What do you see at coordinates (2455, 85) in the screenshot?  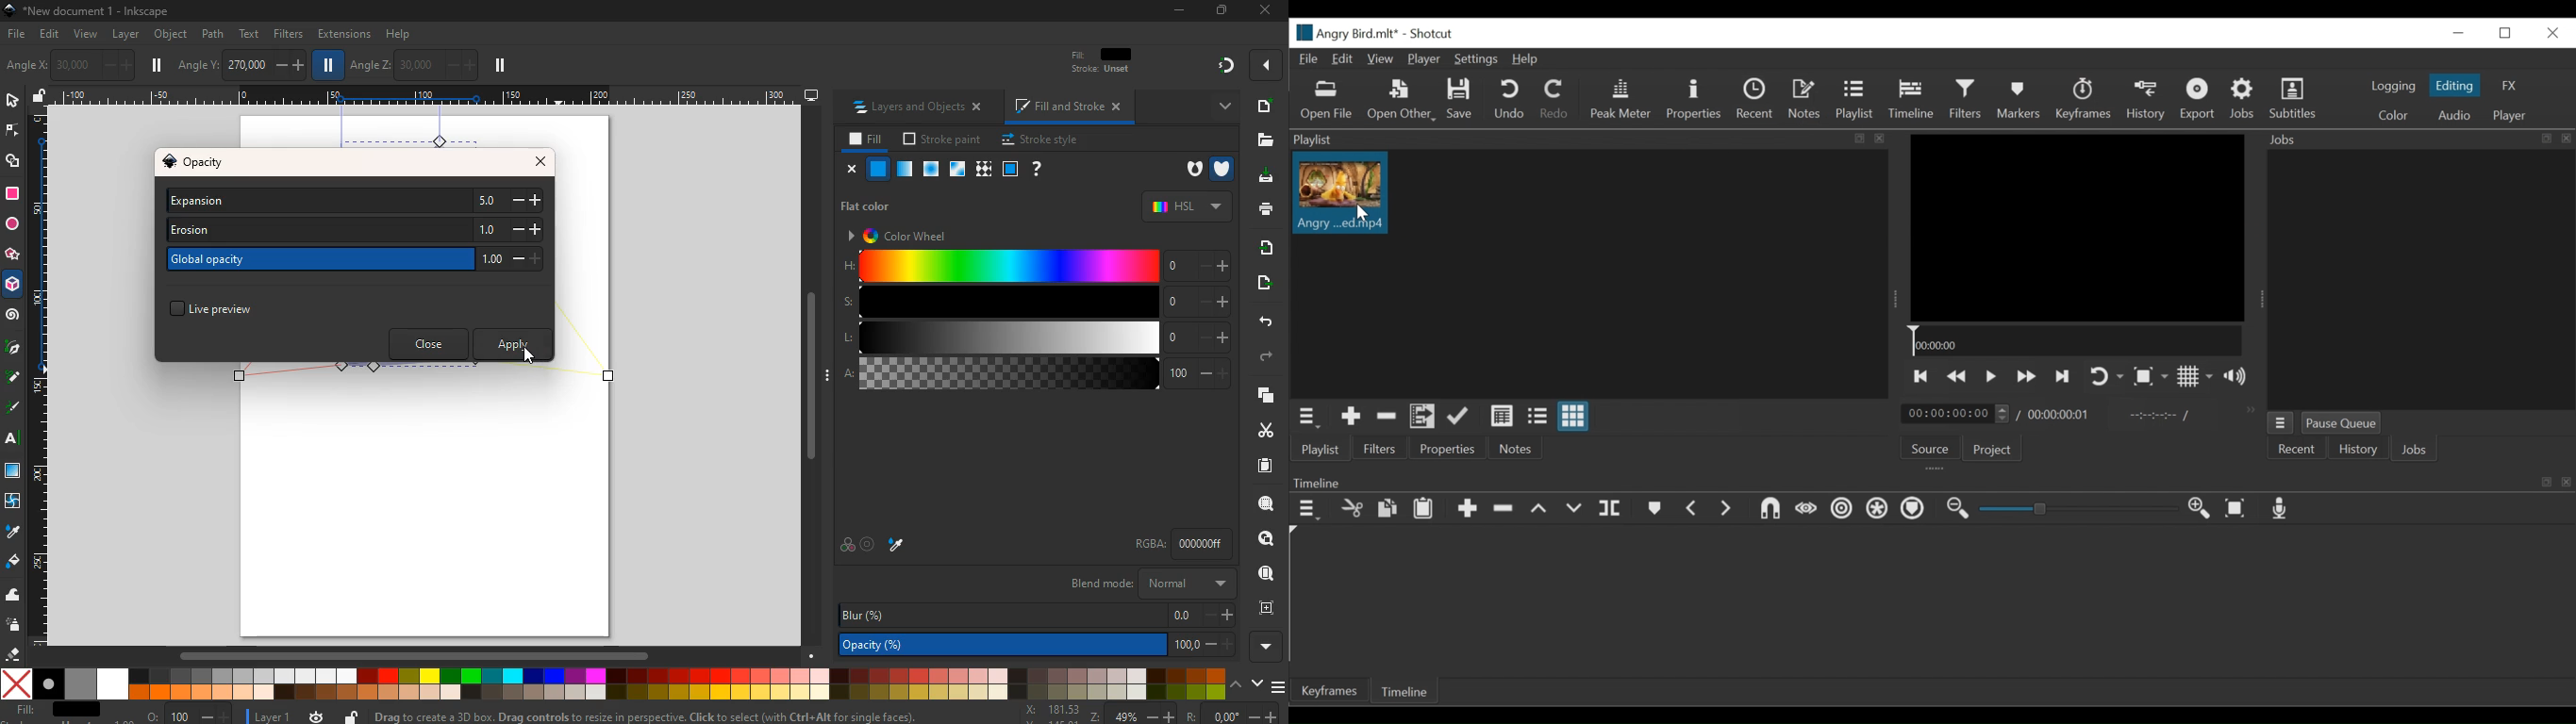 I see `Editing` at bounding box center [2455, 85].